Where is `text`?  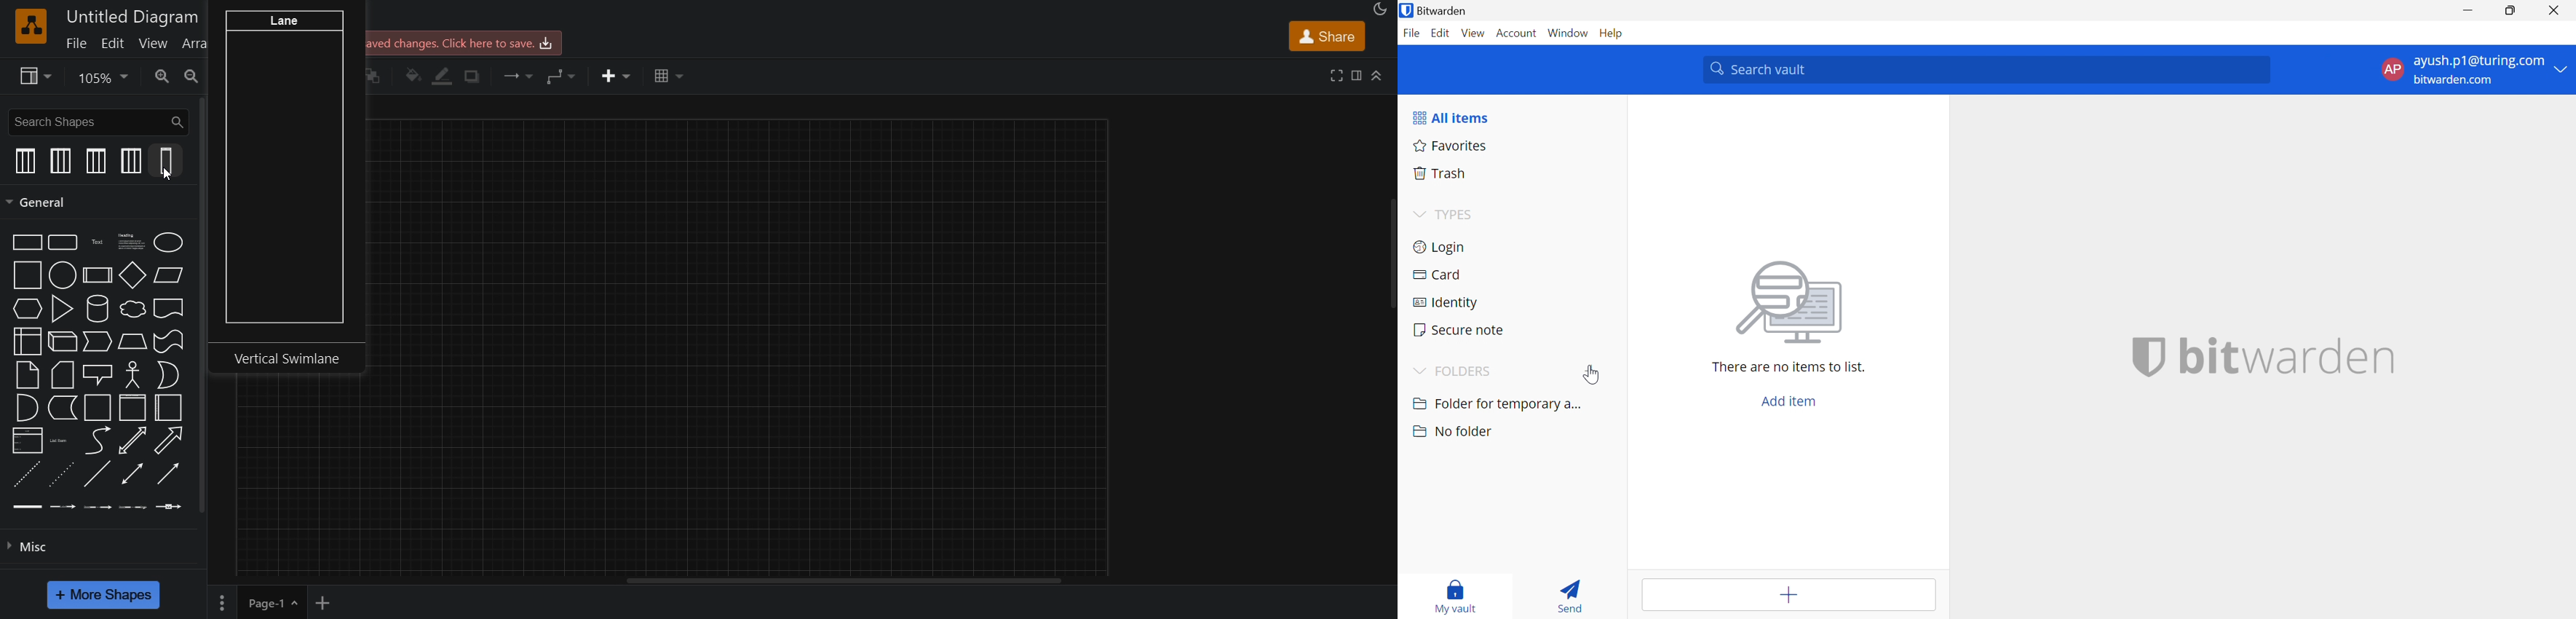 text is located at coordinates (97, 240).